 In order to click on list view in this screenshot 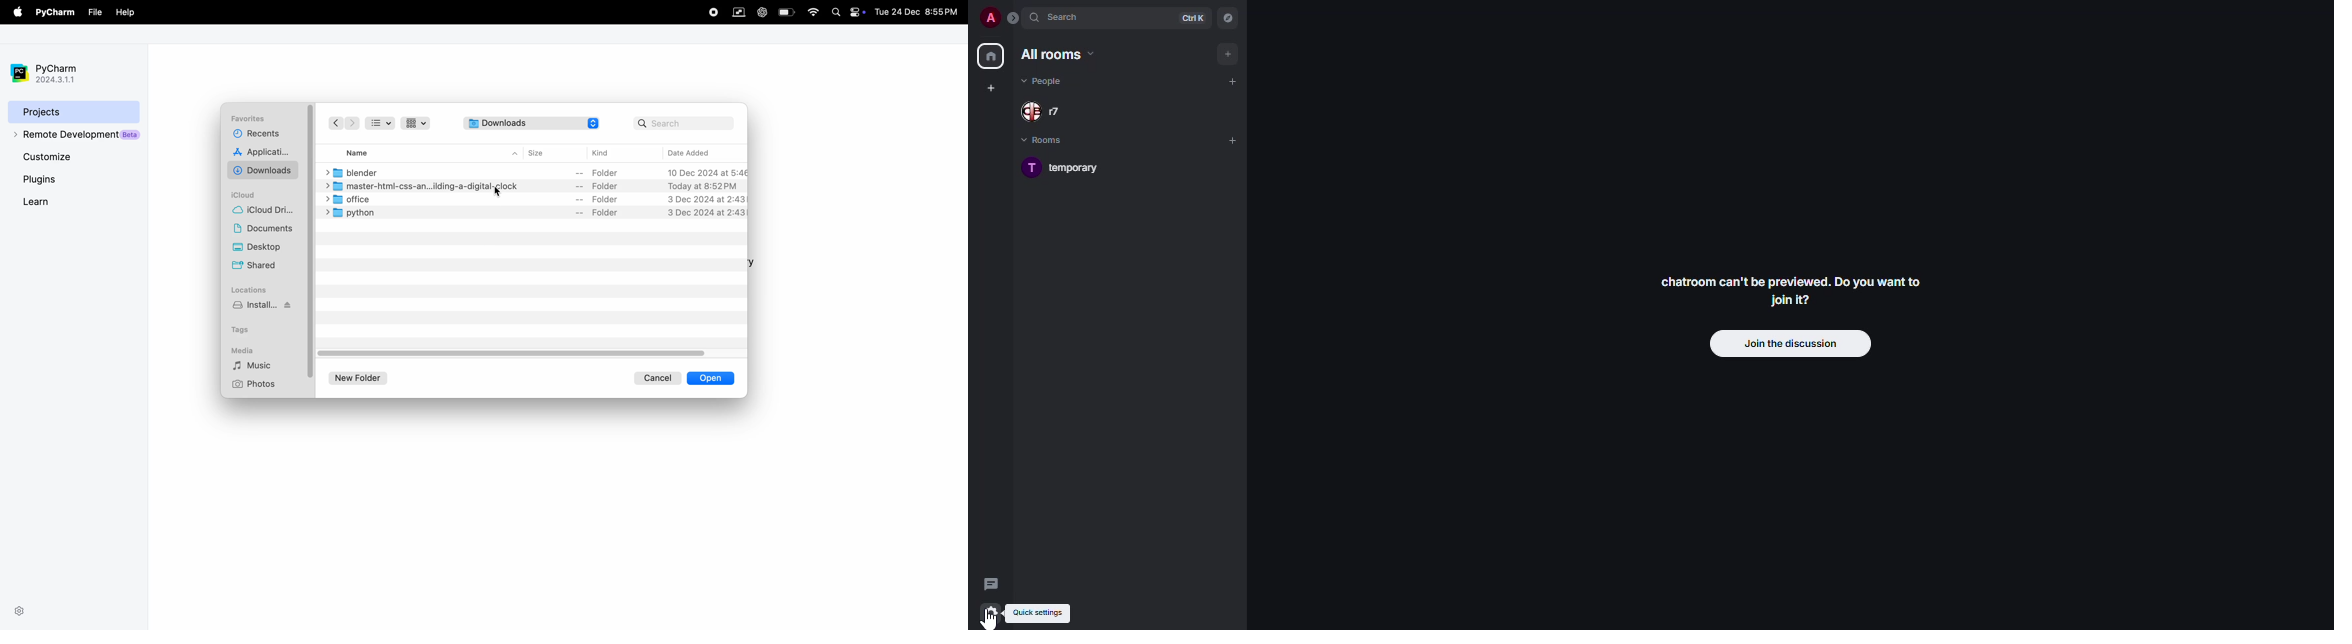, I will do `click(384, 122)`.